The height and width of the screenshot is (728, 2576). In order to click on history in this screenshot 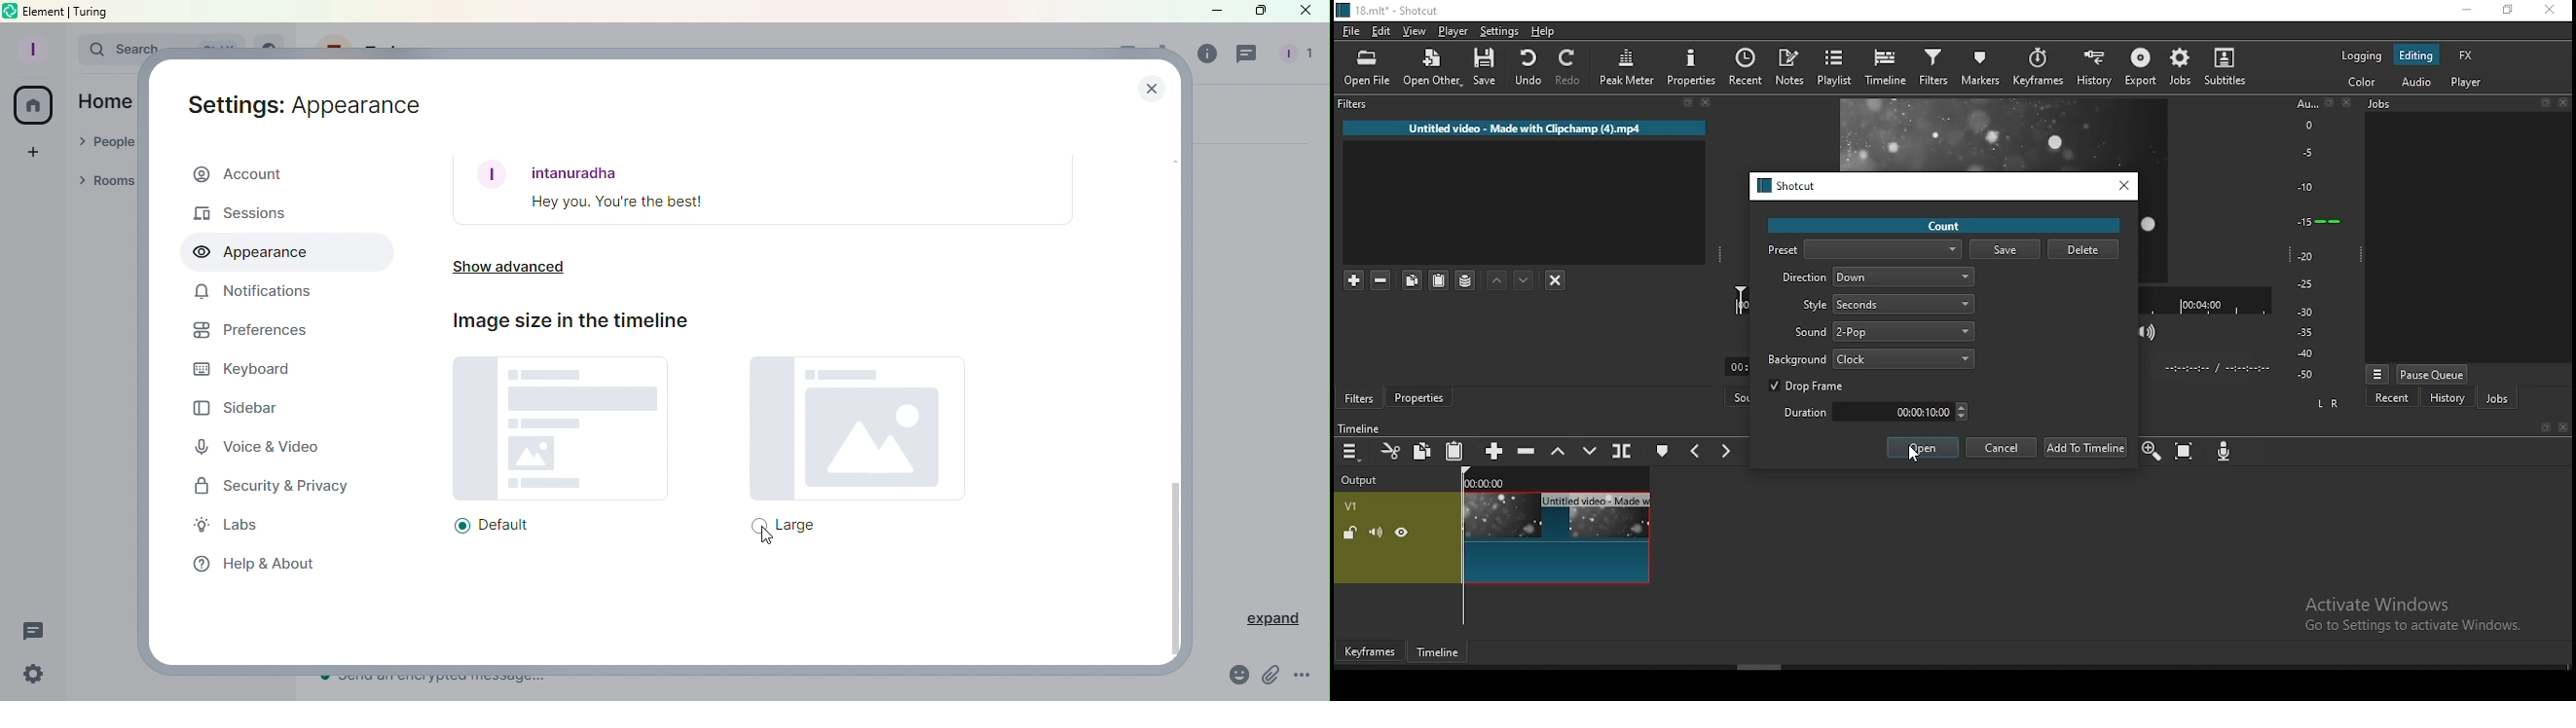, I will do `click(2447, 399)`.